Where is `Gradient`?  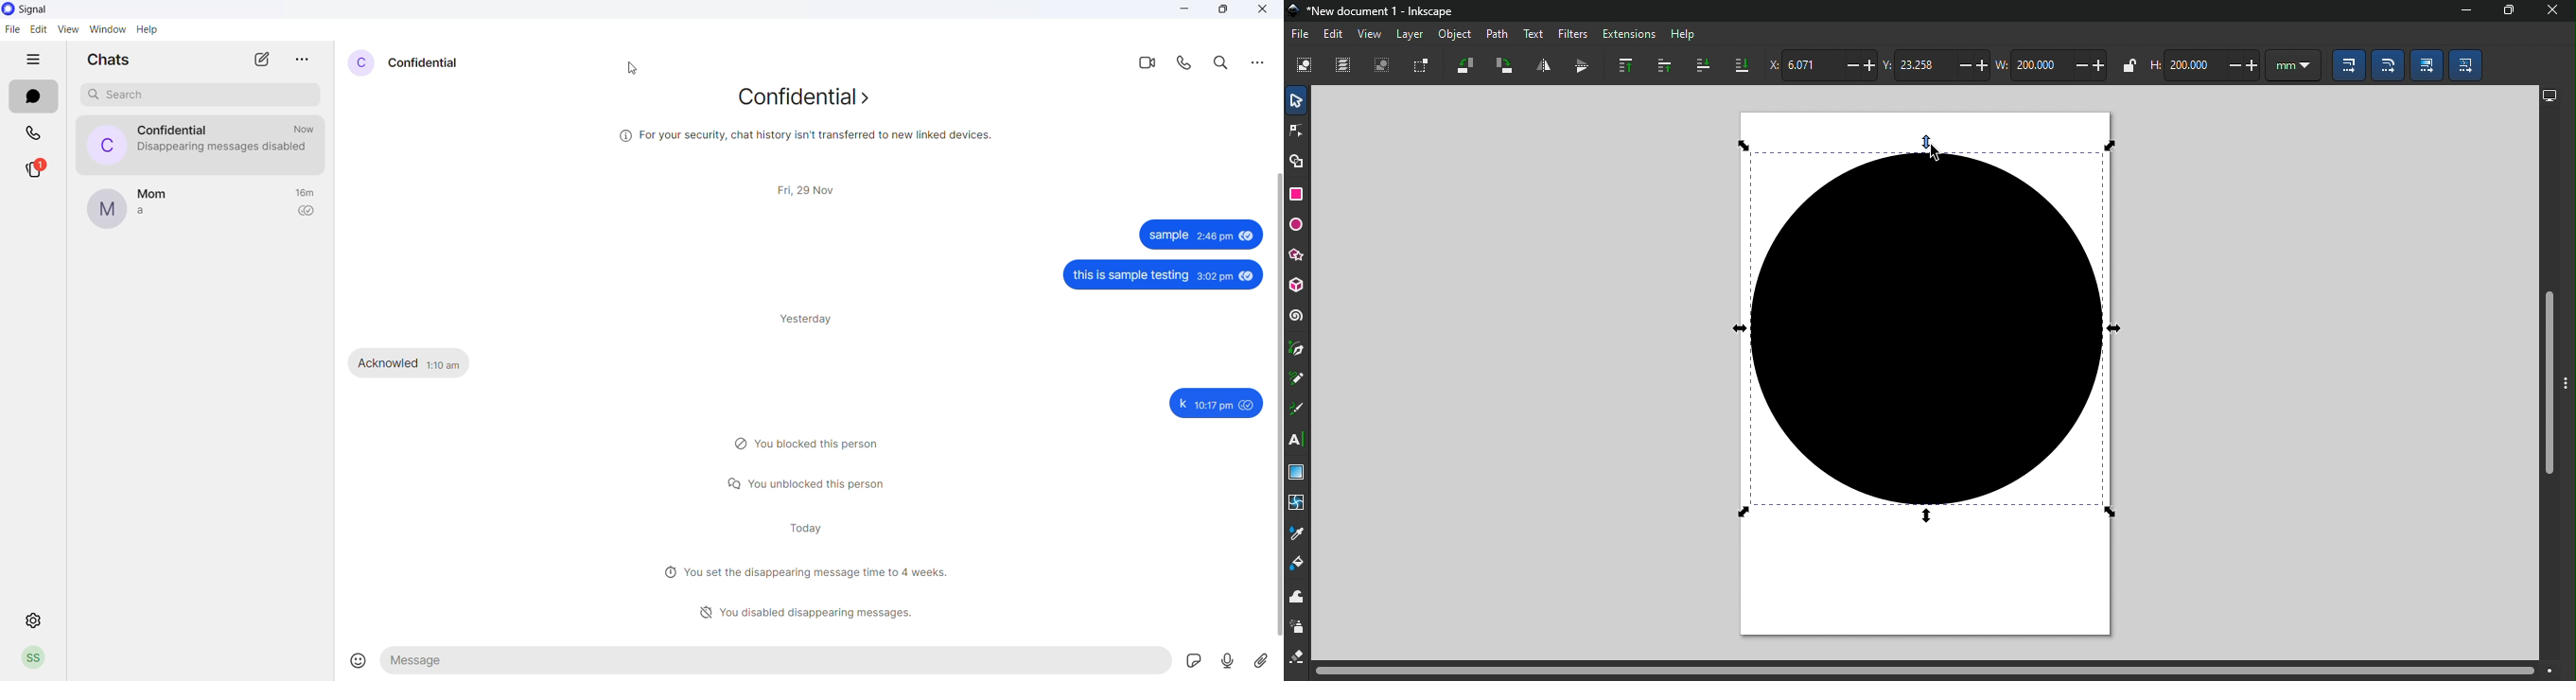 Gradient is located at coordinates (1297, 472).